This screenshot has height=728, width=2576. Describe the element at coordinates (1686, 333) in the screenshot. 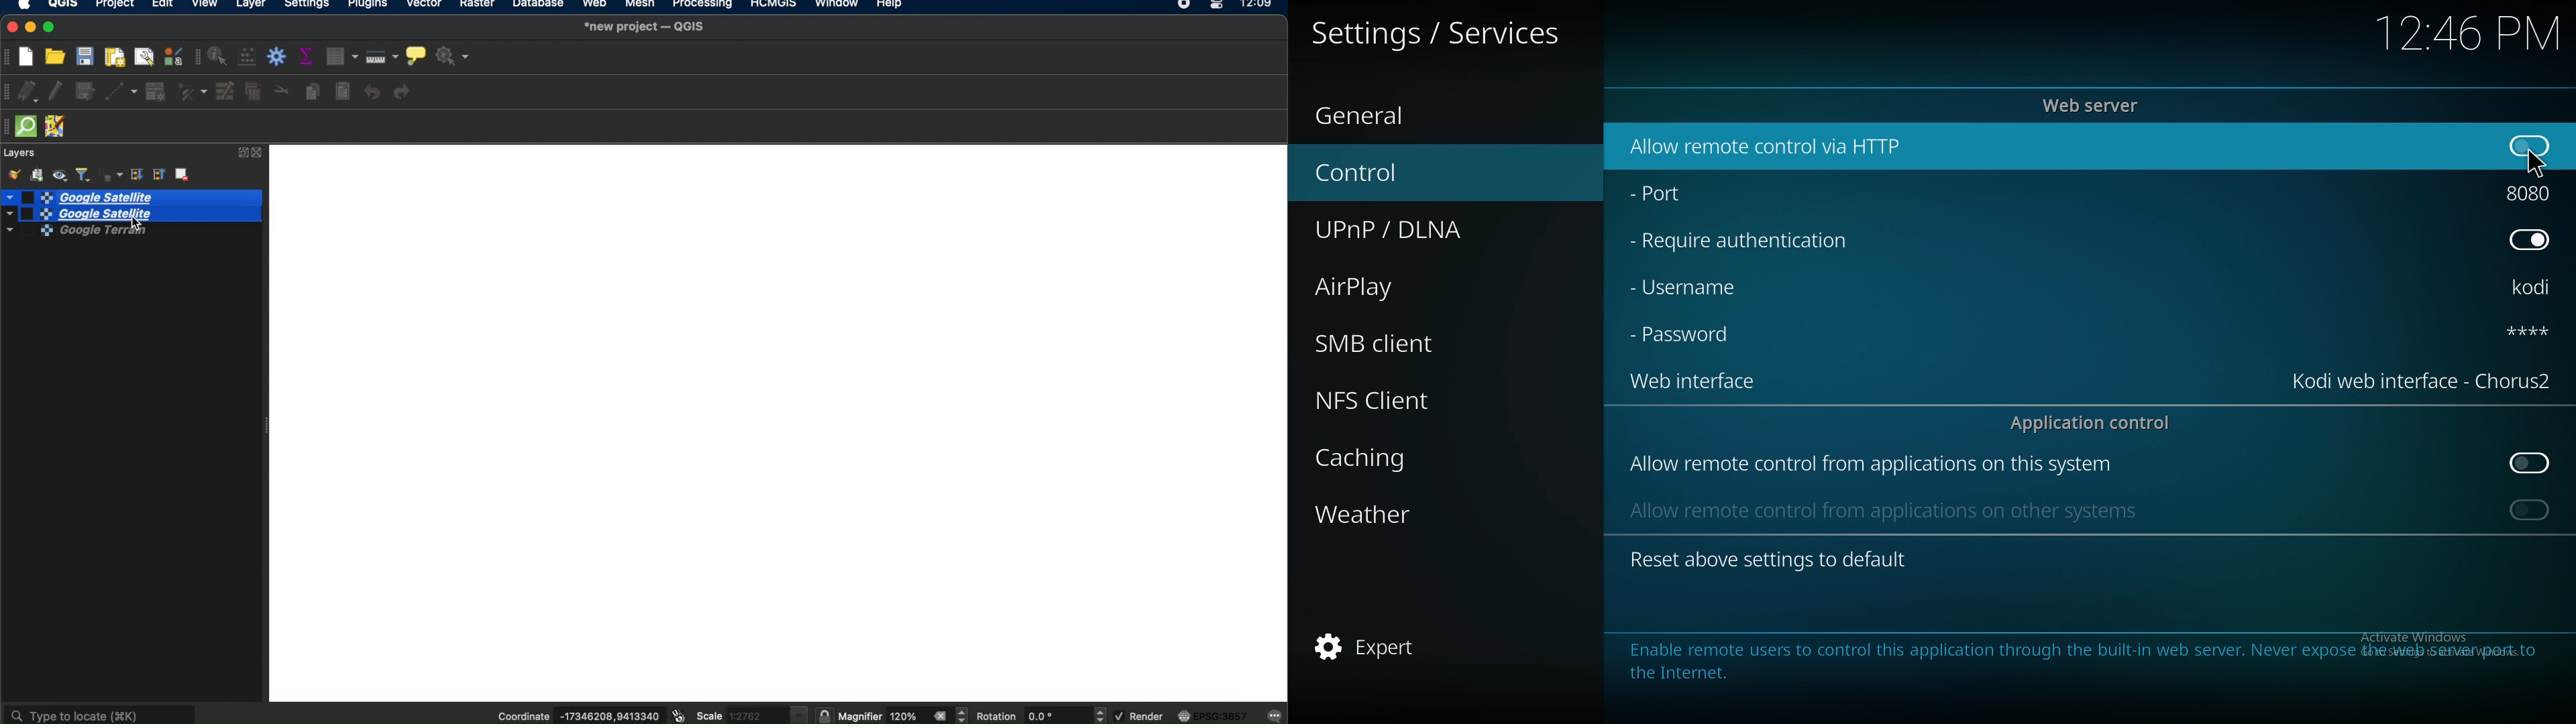

I see `password` at that location.